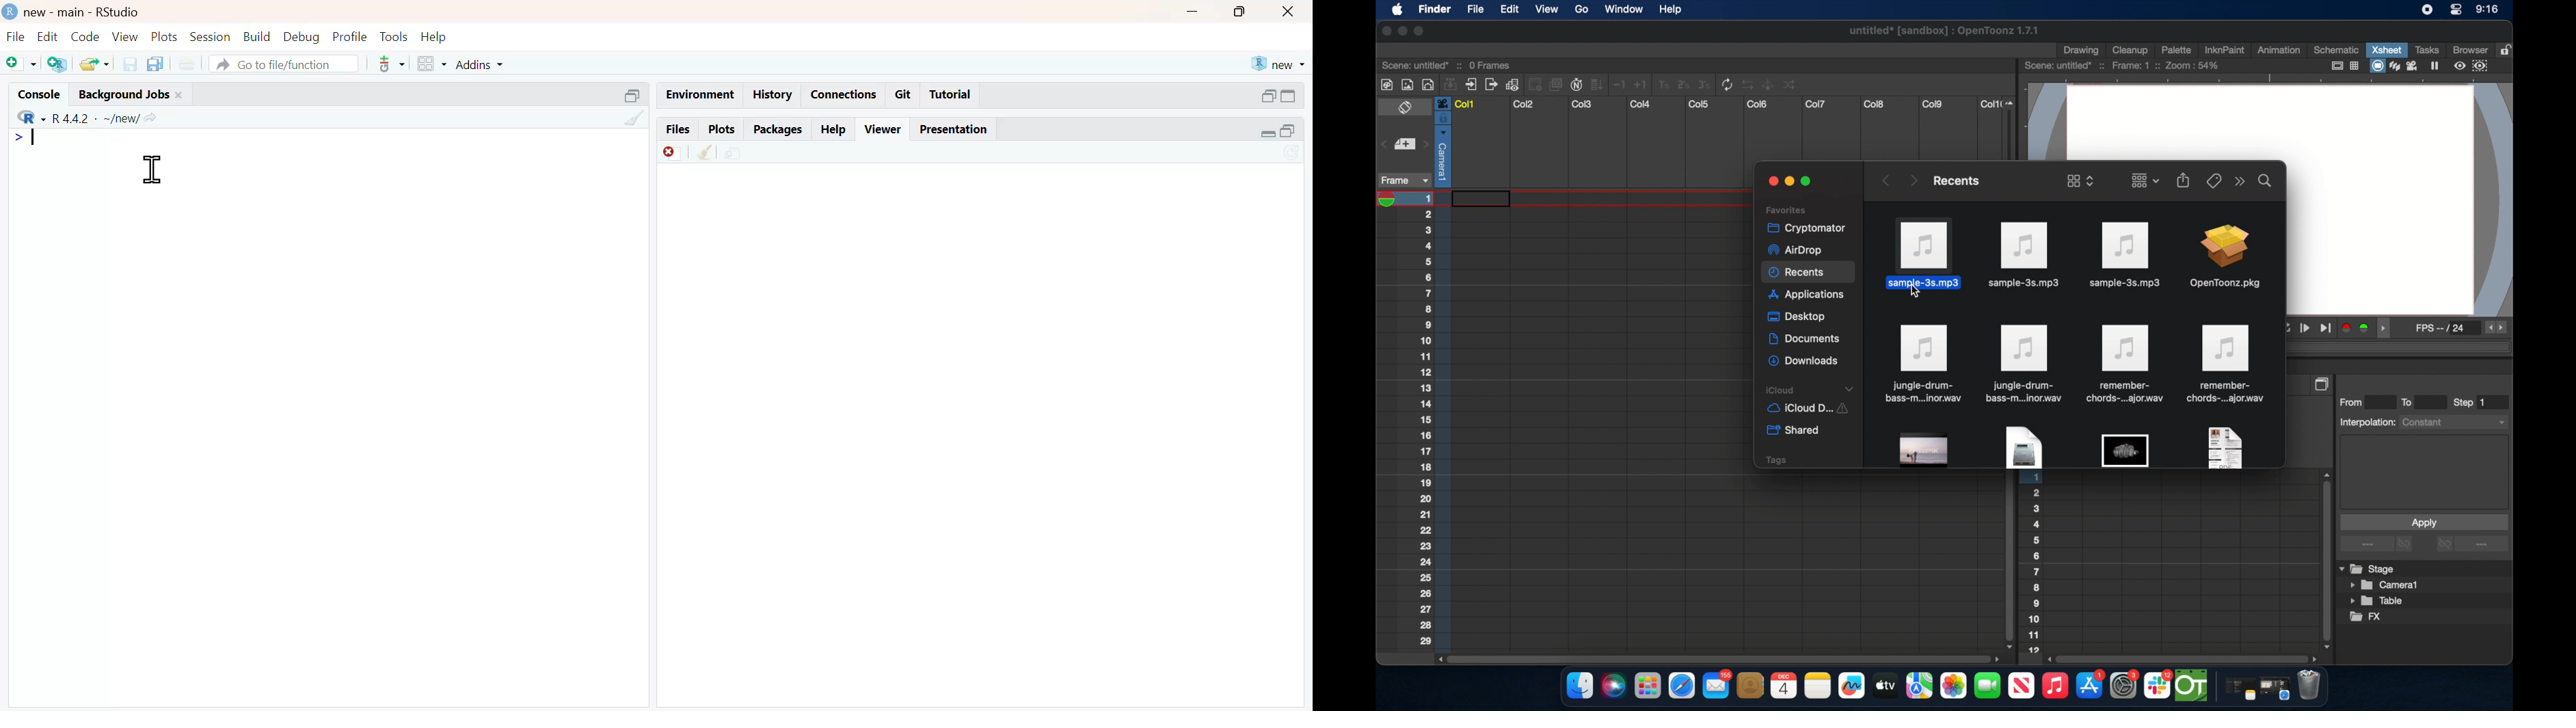 The width and height of the screenshot is (2576, 728). What do you see at coordinates (1267, 133) in the screenshot?
I see `expand/collapse` at bounding box center [1267, 133].